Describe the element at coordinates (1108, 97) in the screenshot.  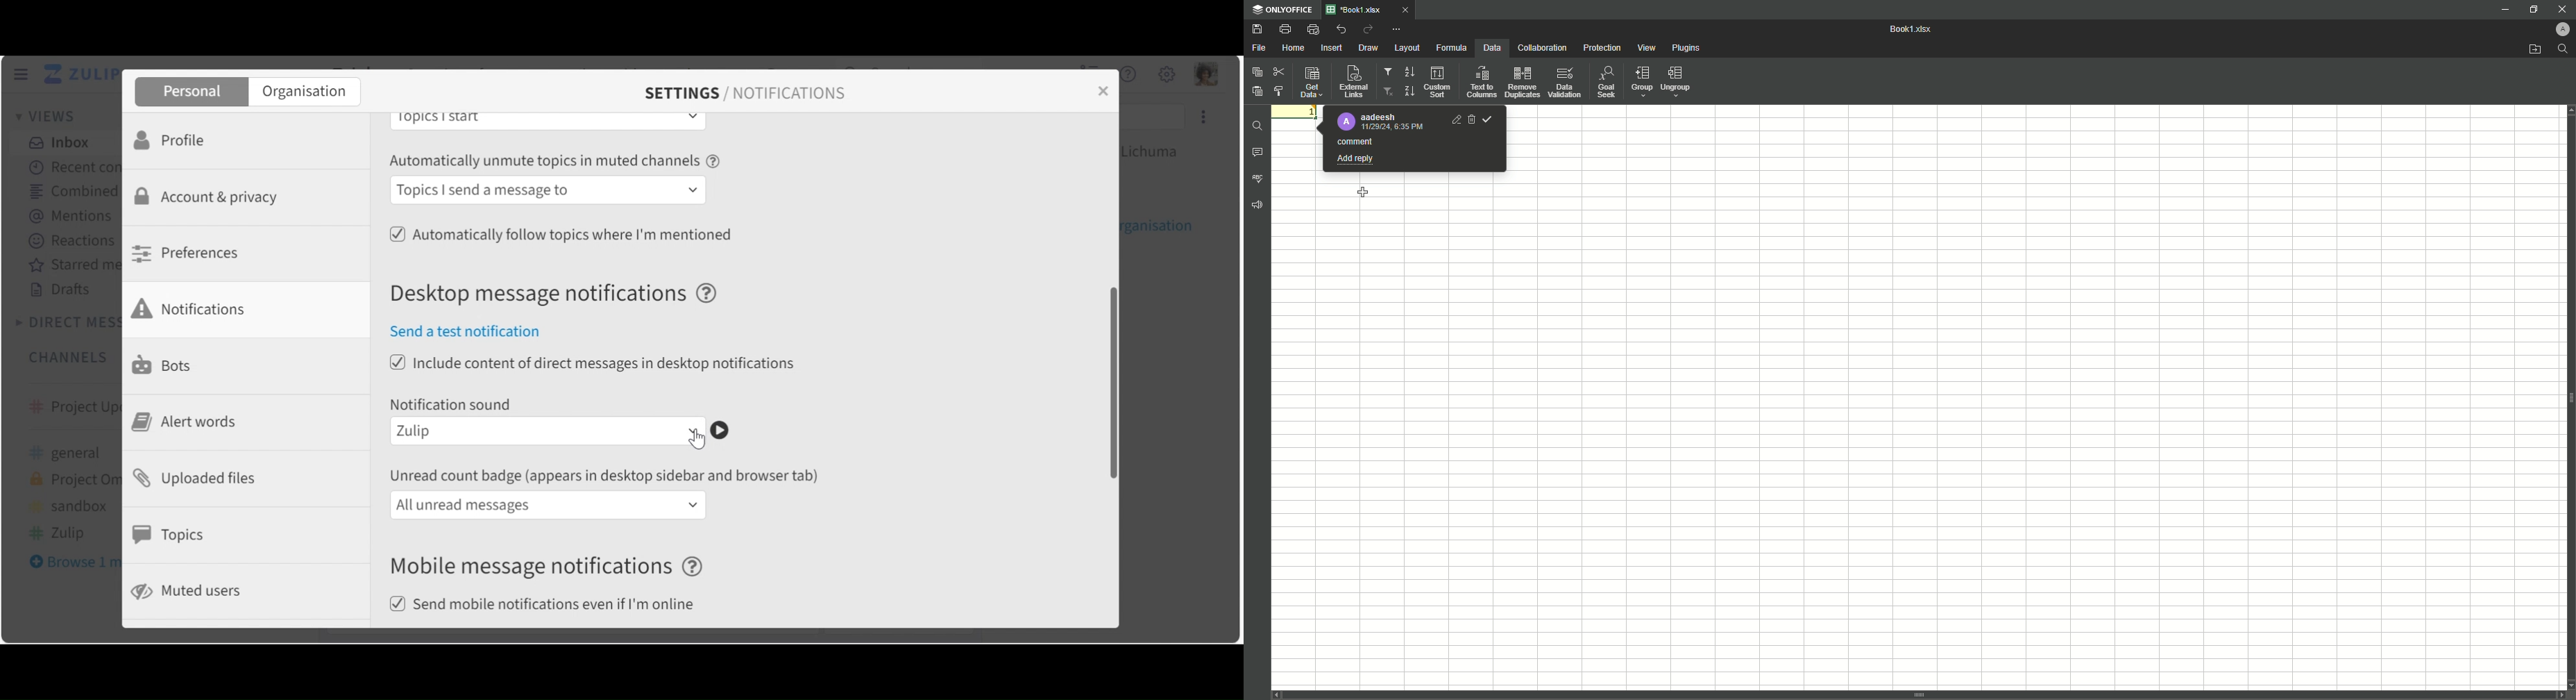
I see `close` at that location.